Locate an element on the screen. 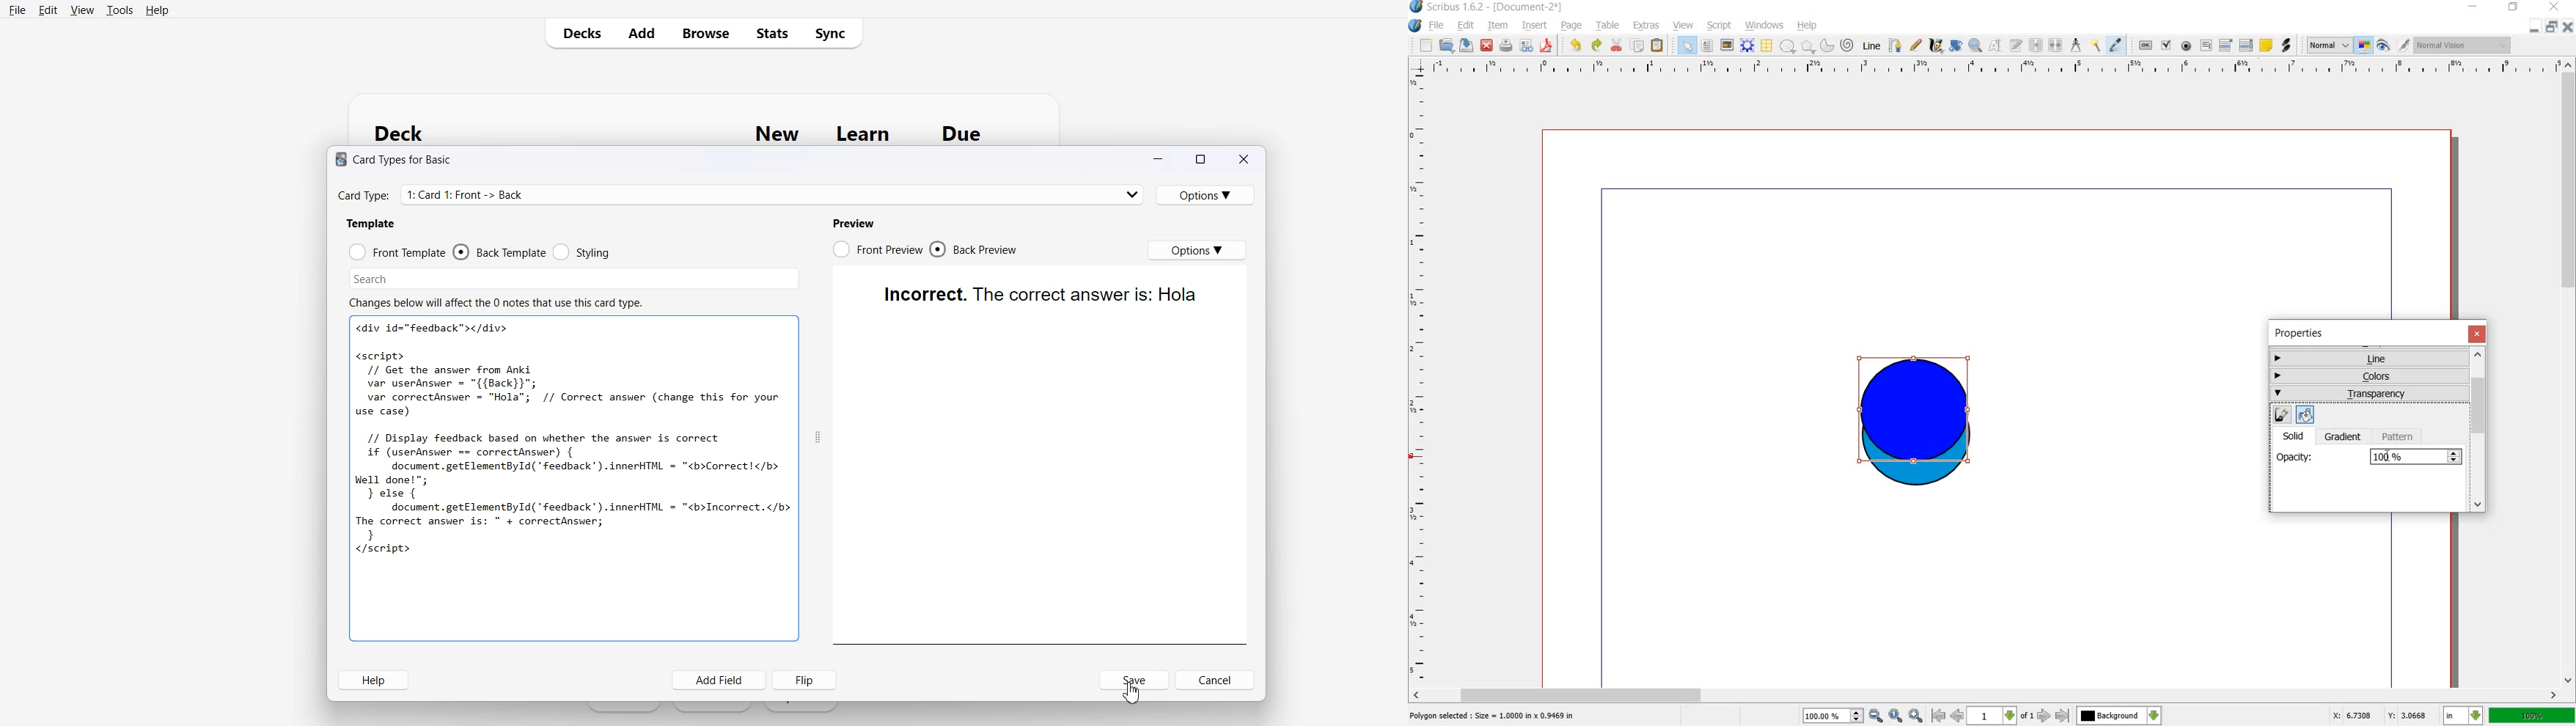 The width and height of the screenshot is (2576, 728). save is located at coordinates (1466, 45).